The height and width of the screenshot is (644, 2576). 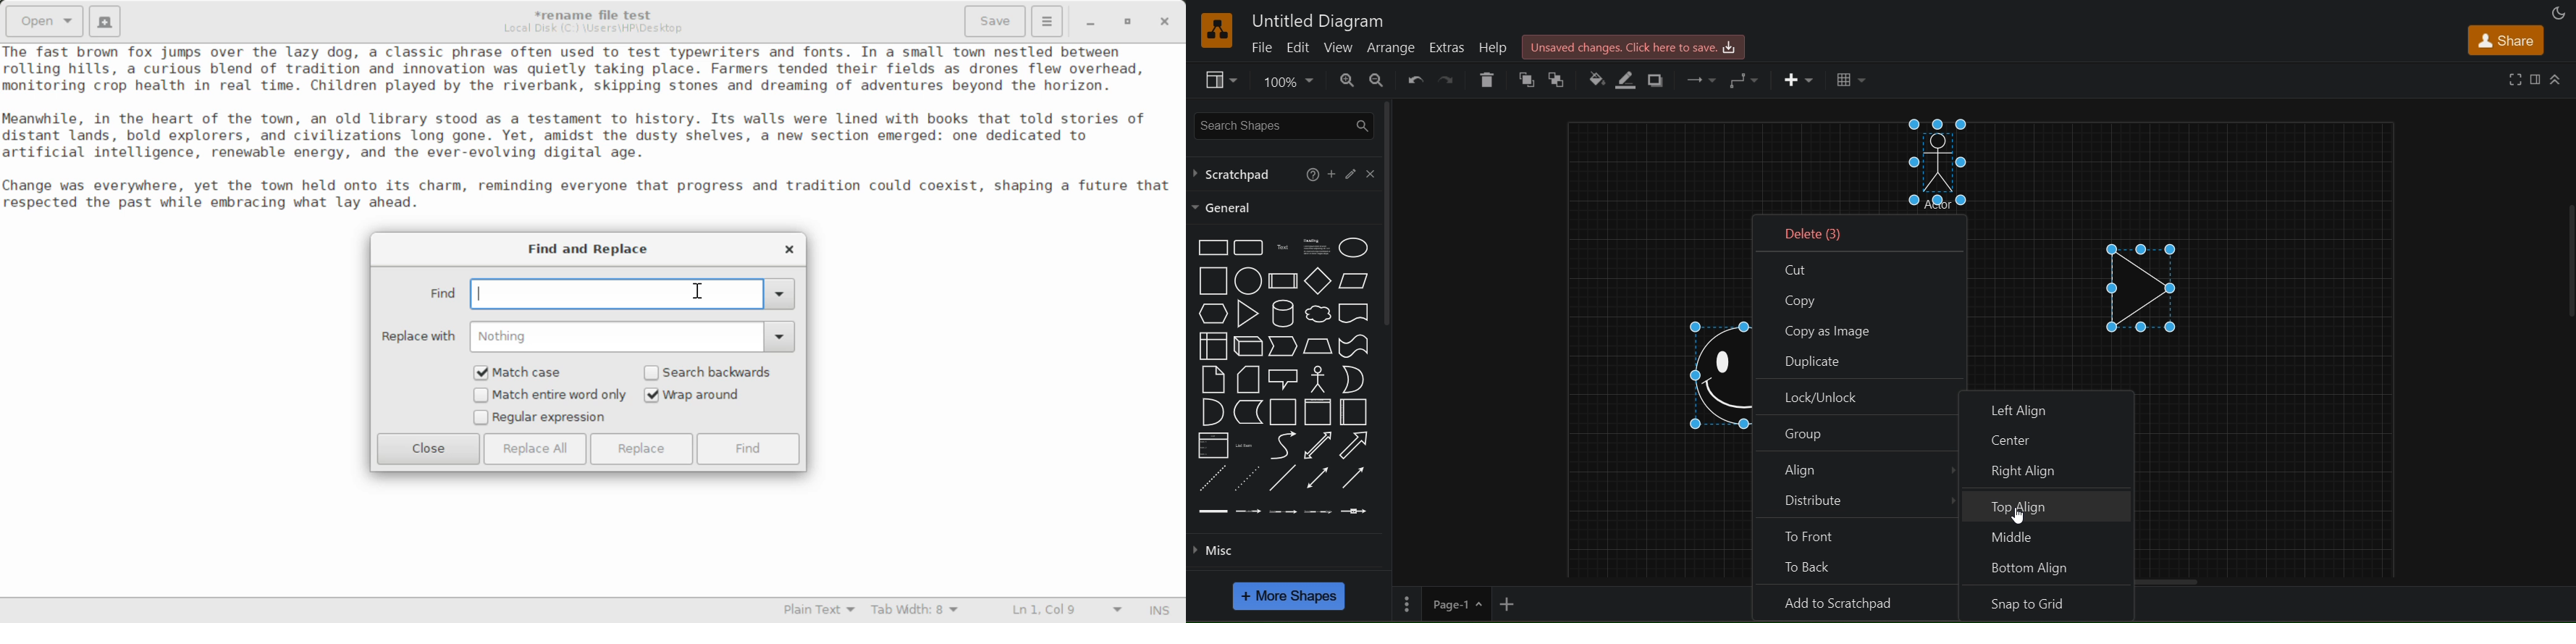 I want to click on trapezoid, so click(x=1317, y=346).